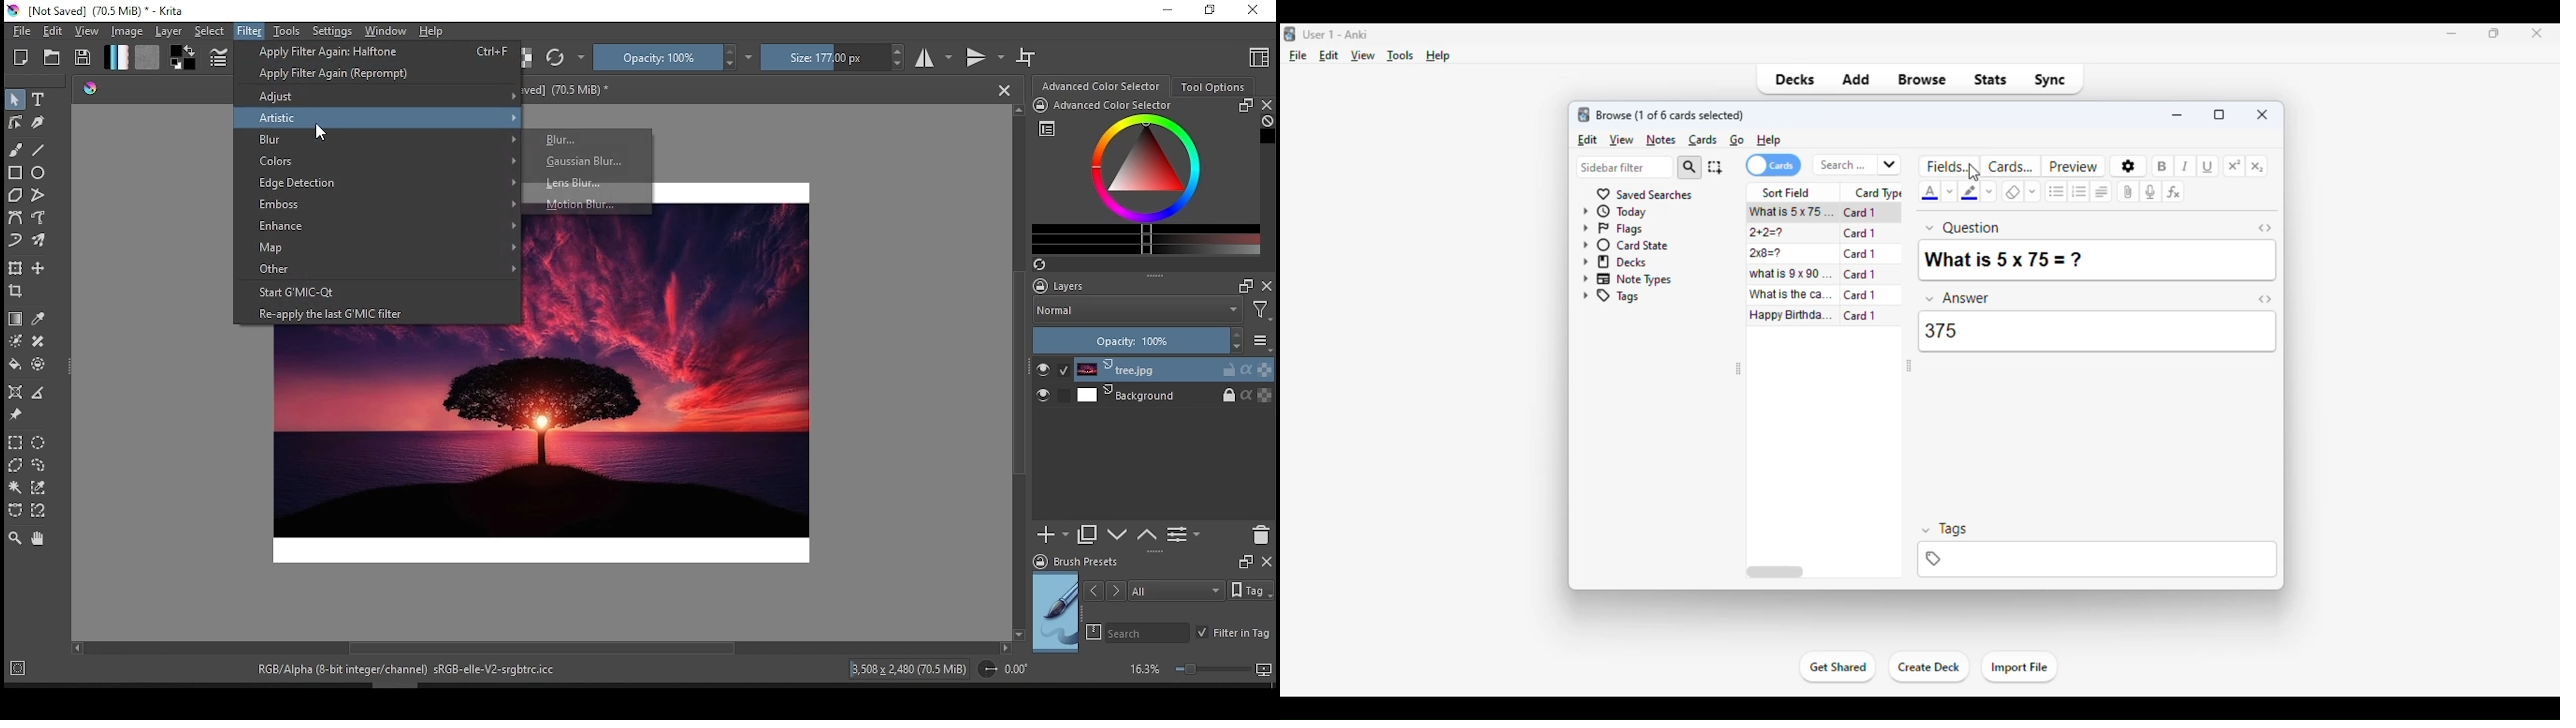 Image resolution: width=2576 pixels, height=728 pixels. Describe the element at coordinates (1087, 536) in the screenshot. I see `duplicate layer` at that location.